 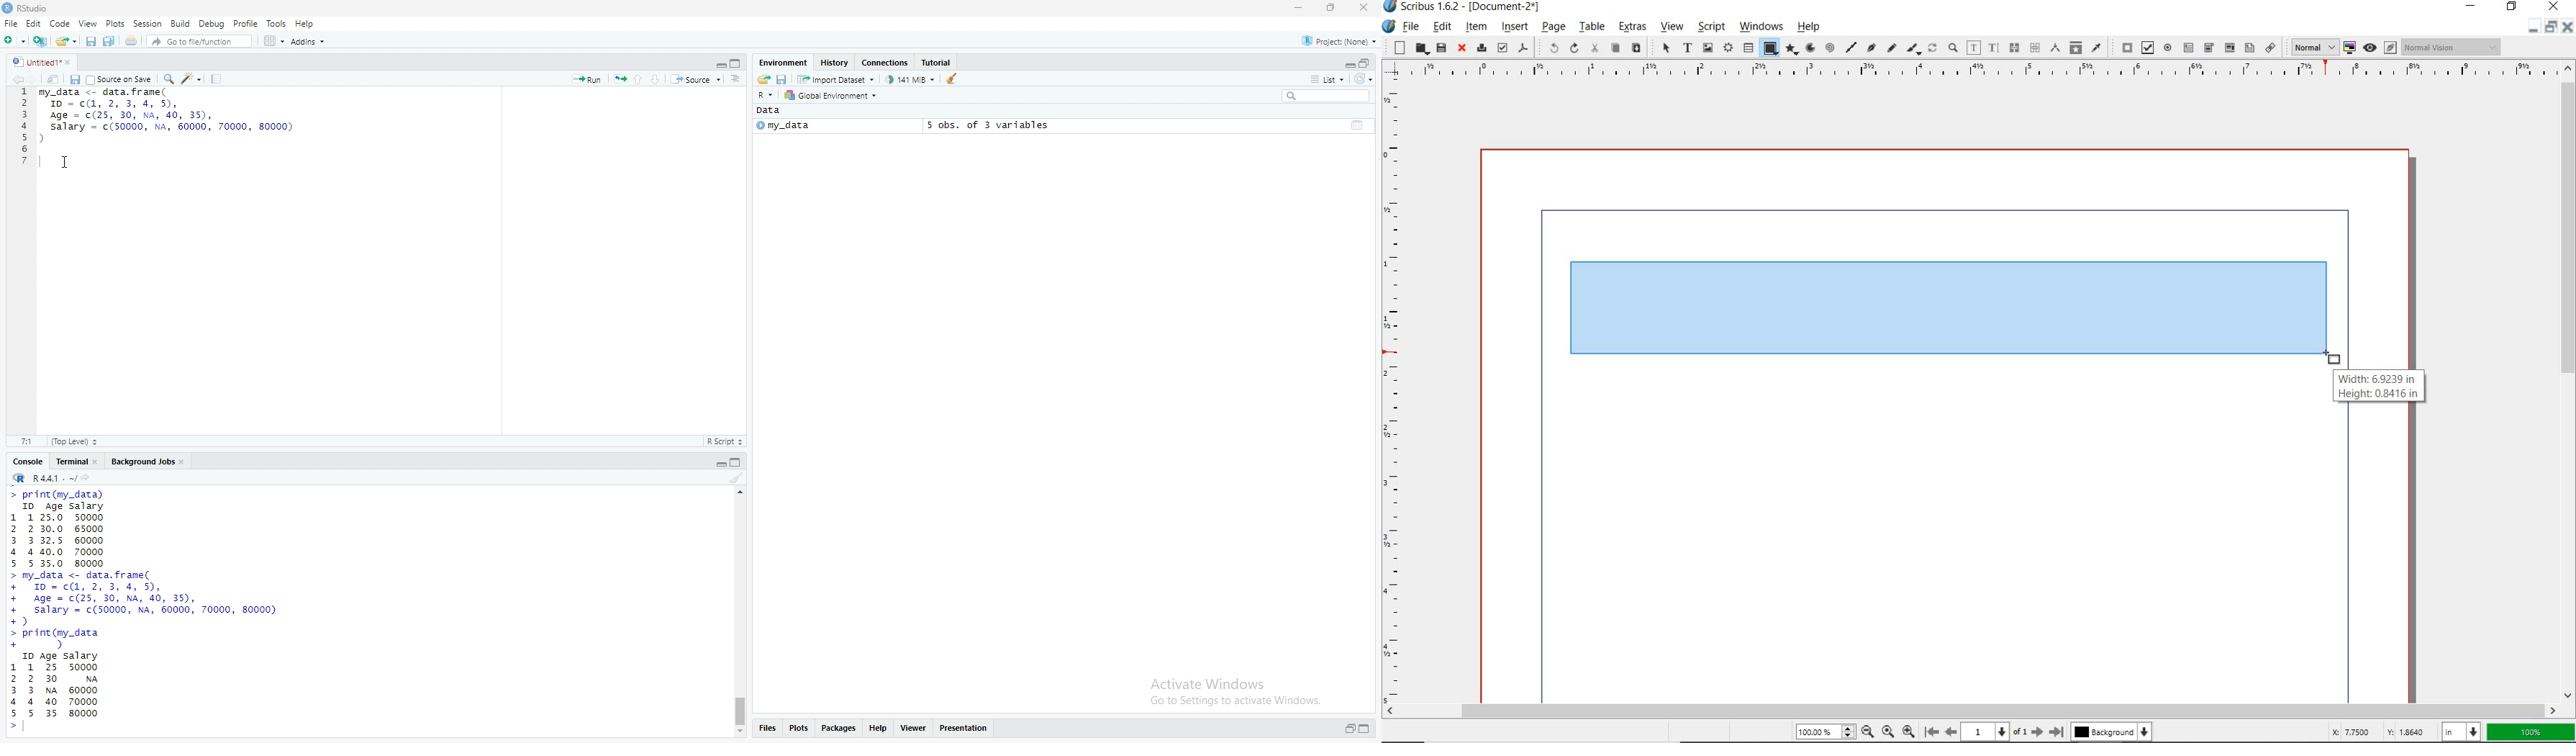 What do you see at coordinates (15, 41) in the screenshot?
I see `new file` at bounding box center [15, 41].